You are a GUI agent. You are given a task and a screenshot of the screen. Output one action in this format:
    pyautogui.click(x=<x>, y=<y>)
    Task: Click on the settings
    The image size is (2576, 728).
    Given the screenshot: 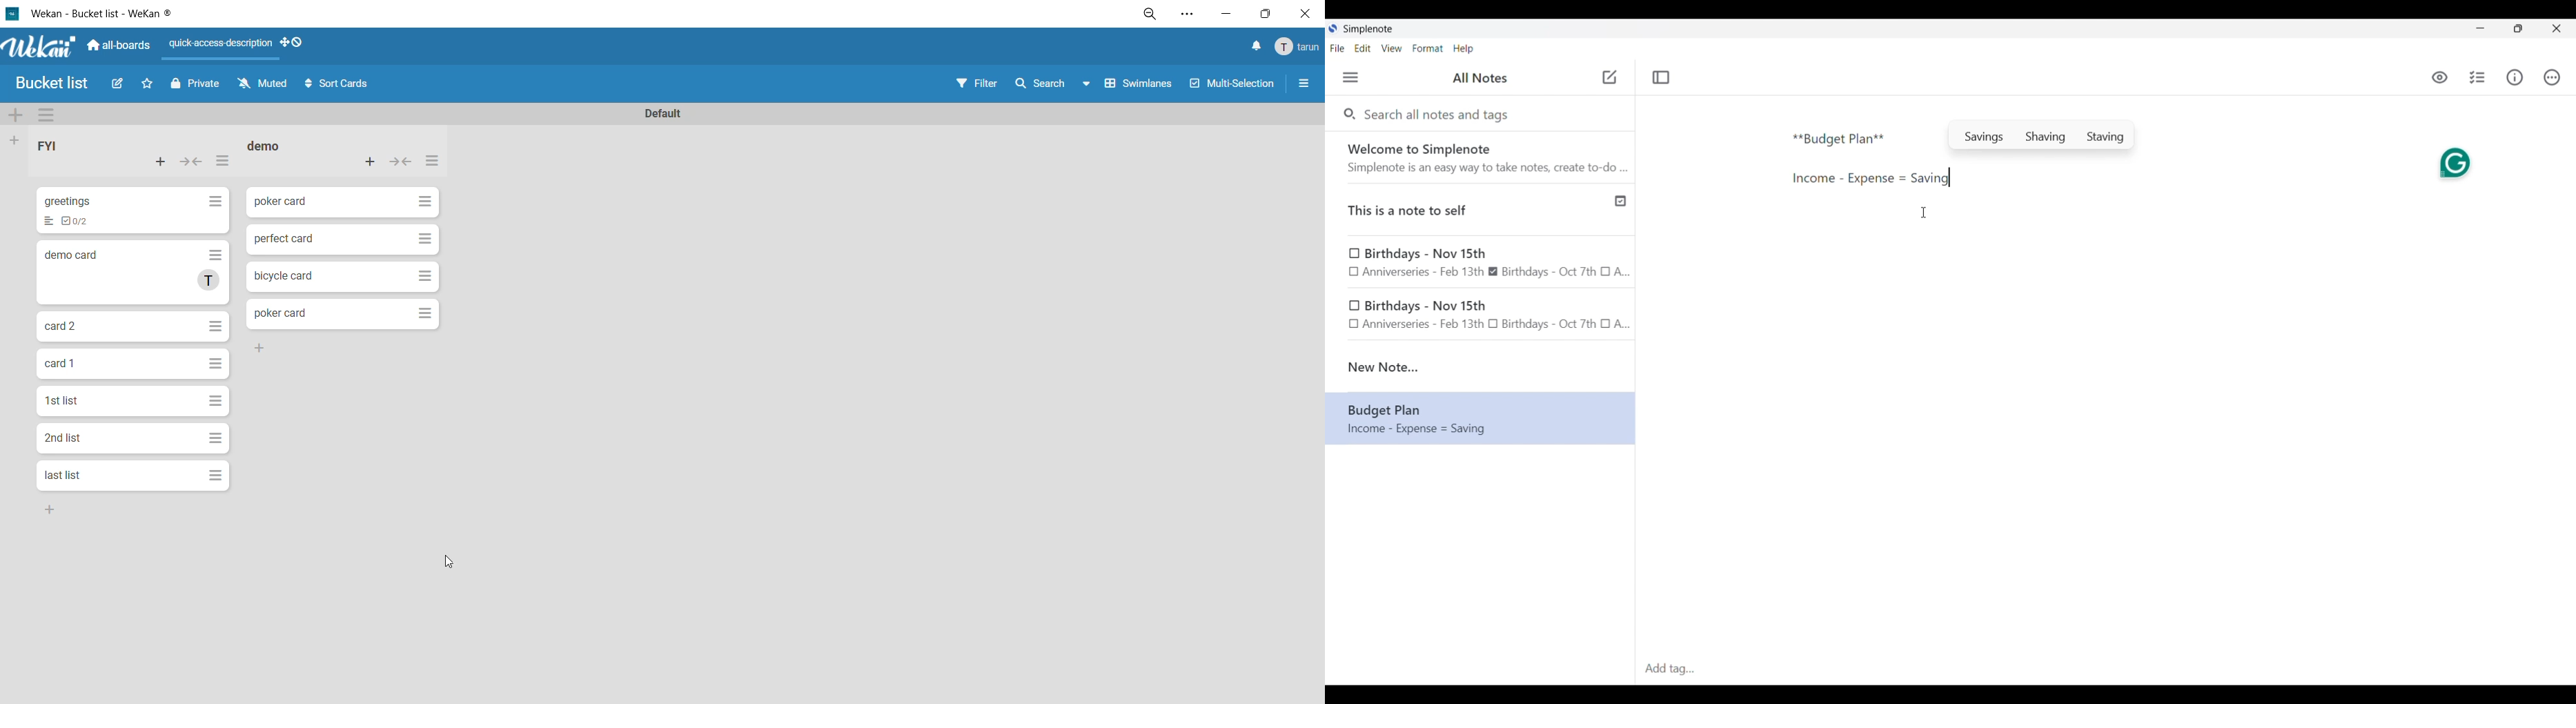 What is the action you would take?
    pyautogui.click(x=1187, y=14)
    